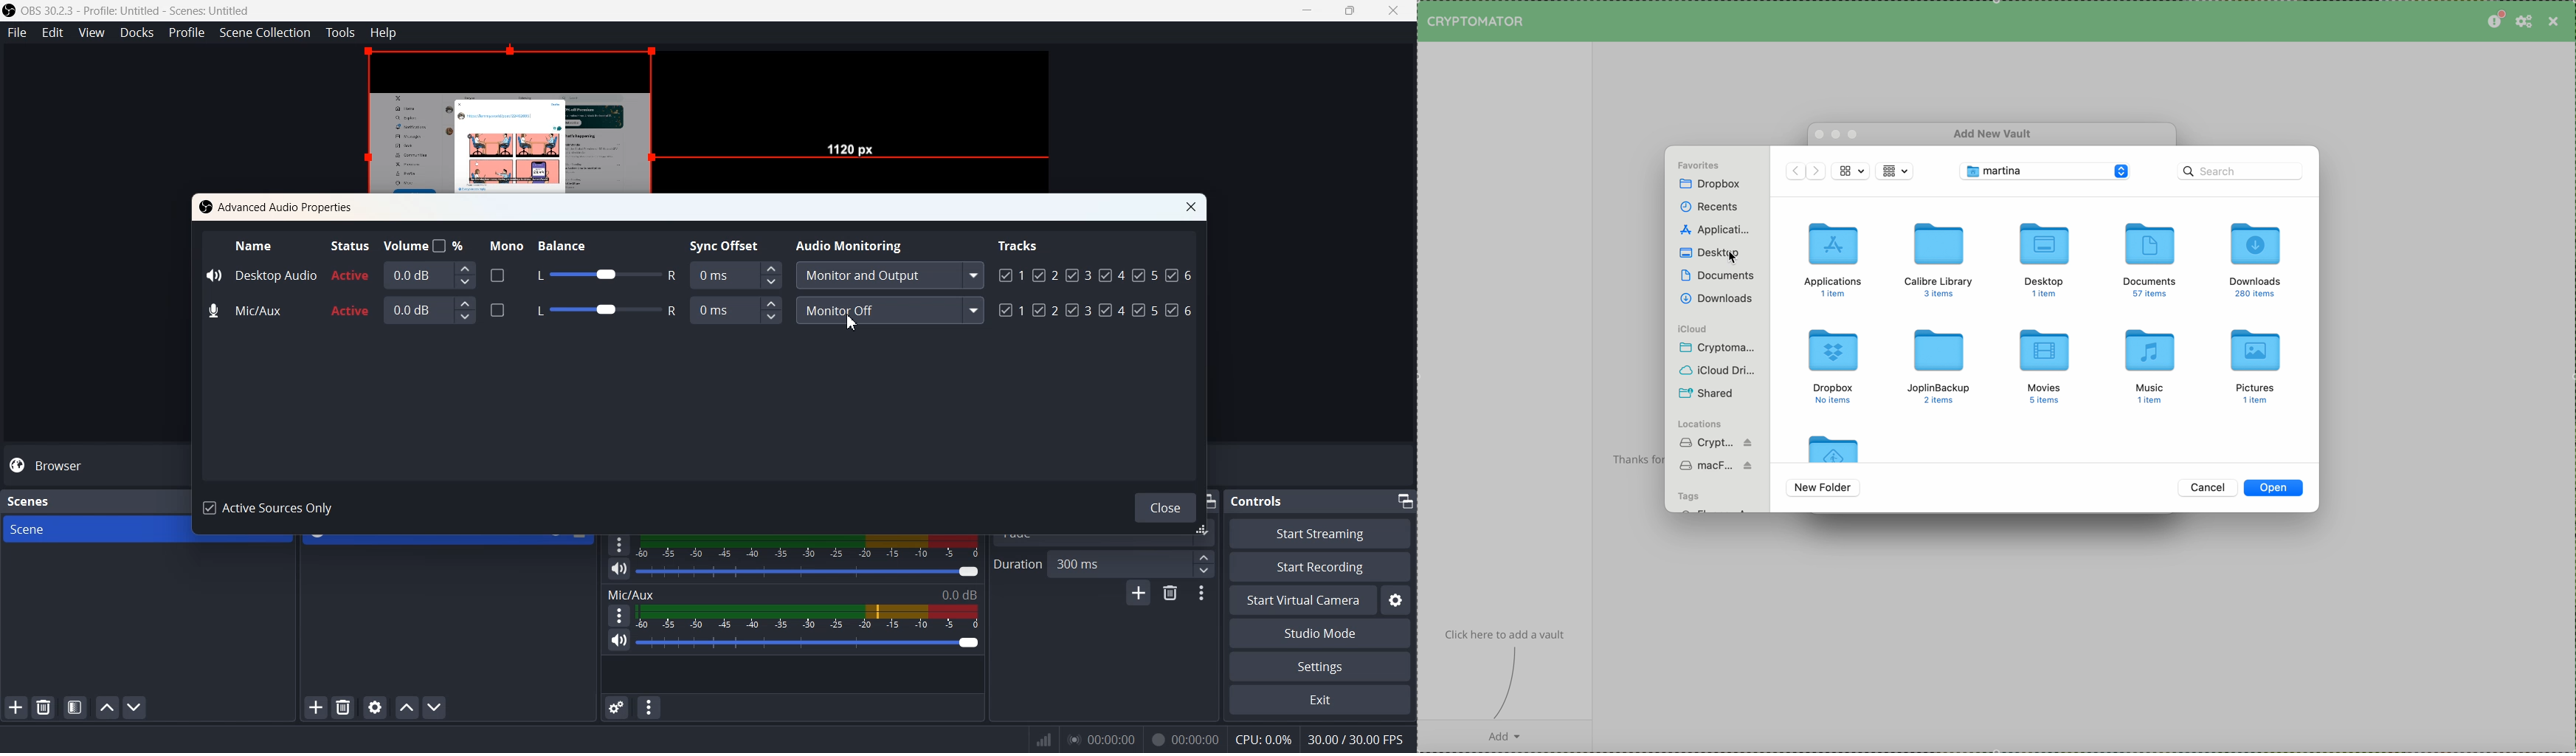 The image size is (2576, 756). I want to click on Balance, so click(576, 243).